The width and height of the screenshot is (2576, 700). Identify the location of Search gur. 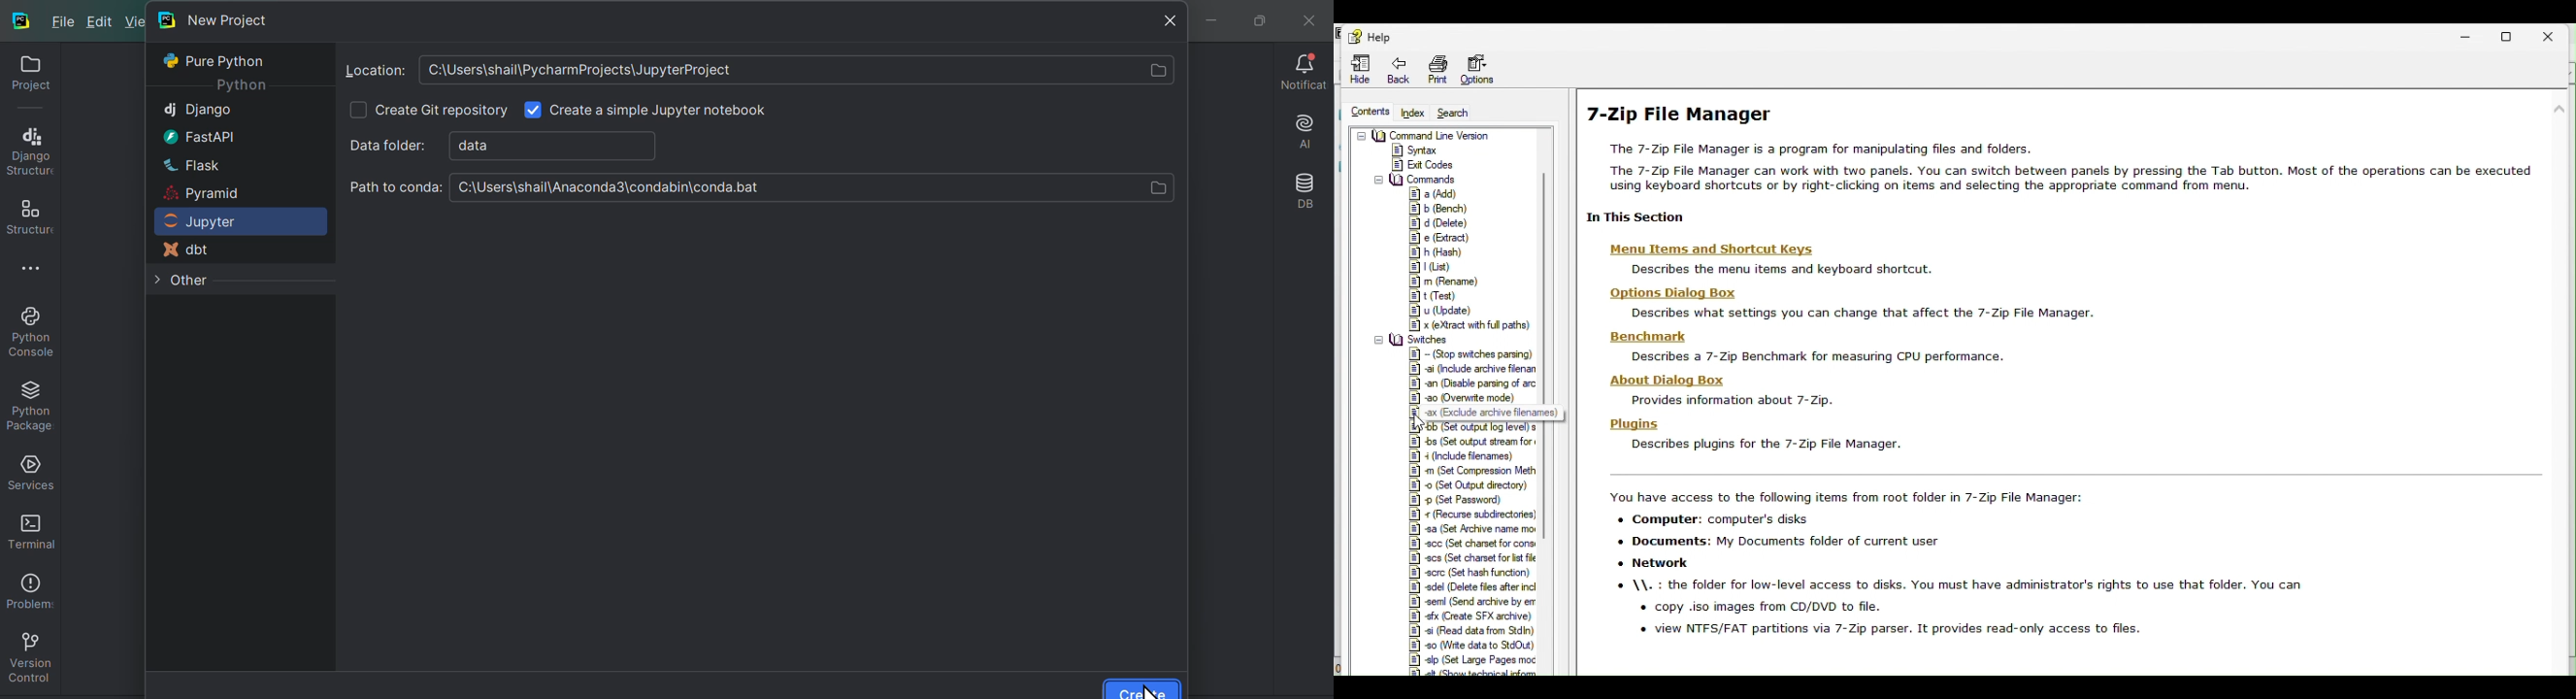
(1454, 113).